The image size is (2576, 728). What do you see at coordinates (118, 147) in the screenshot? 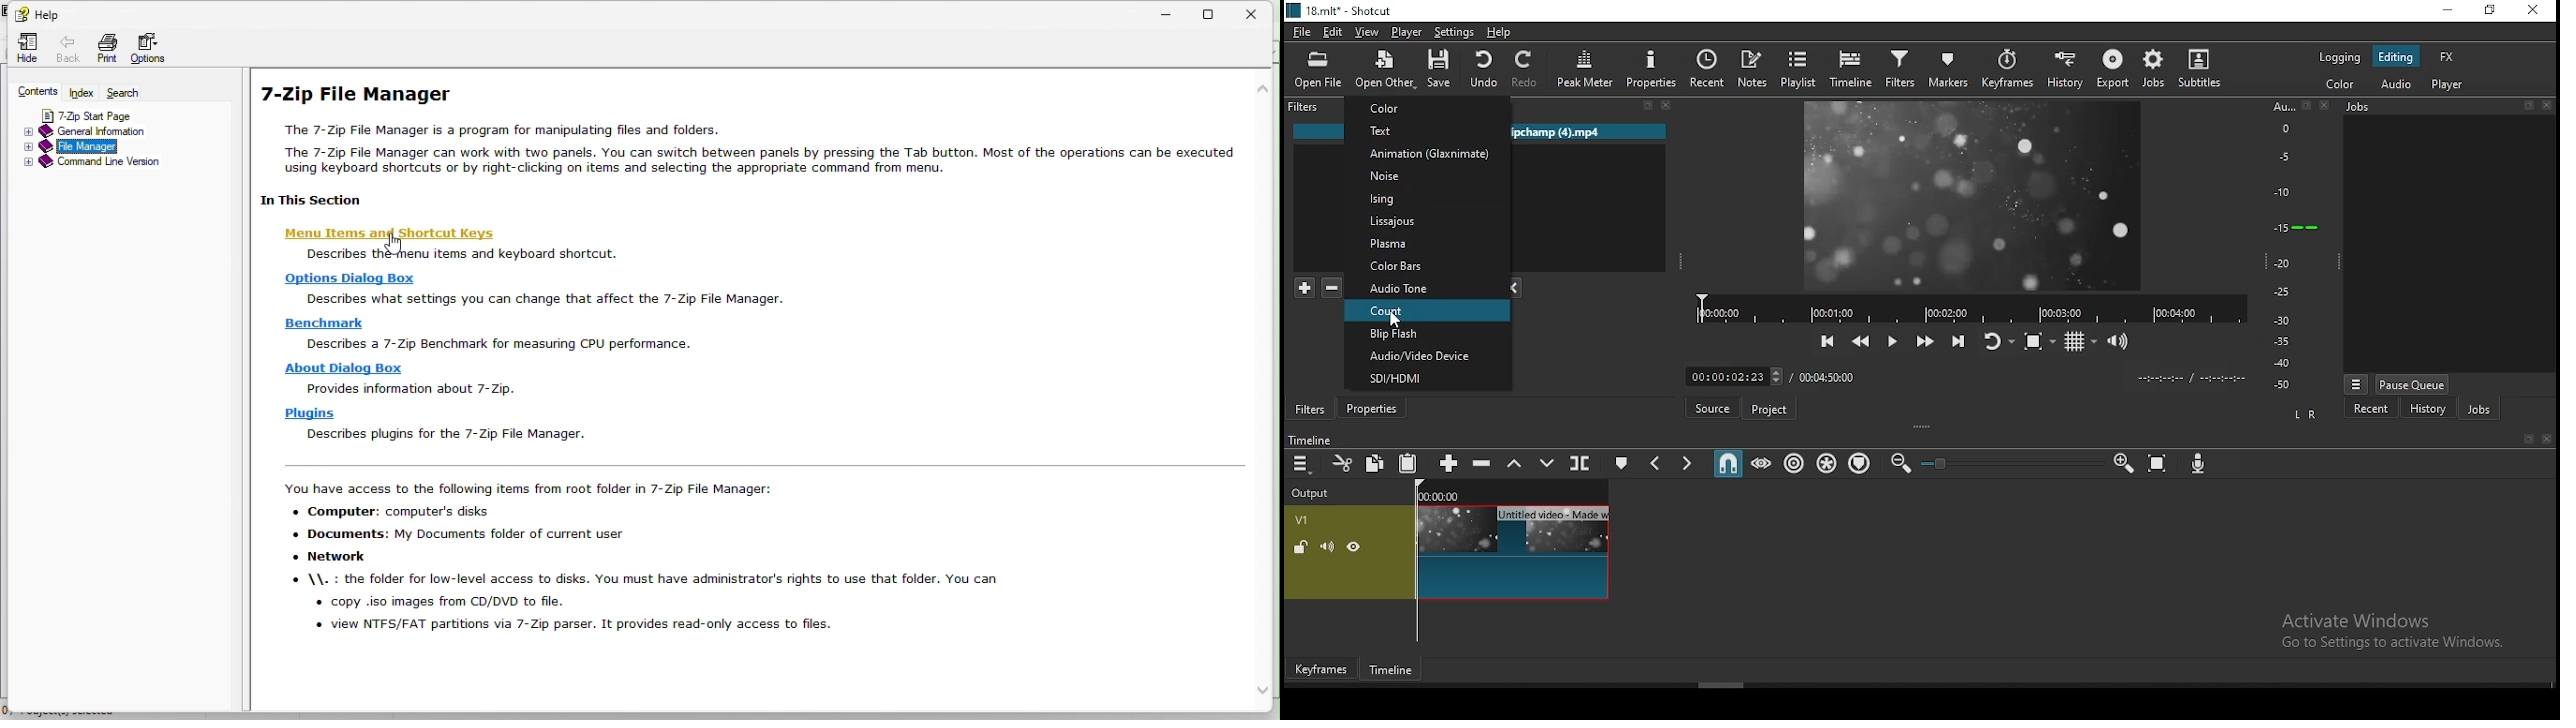
I see `File manager` at bounding box center [118, 147].